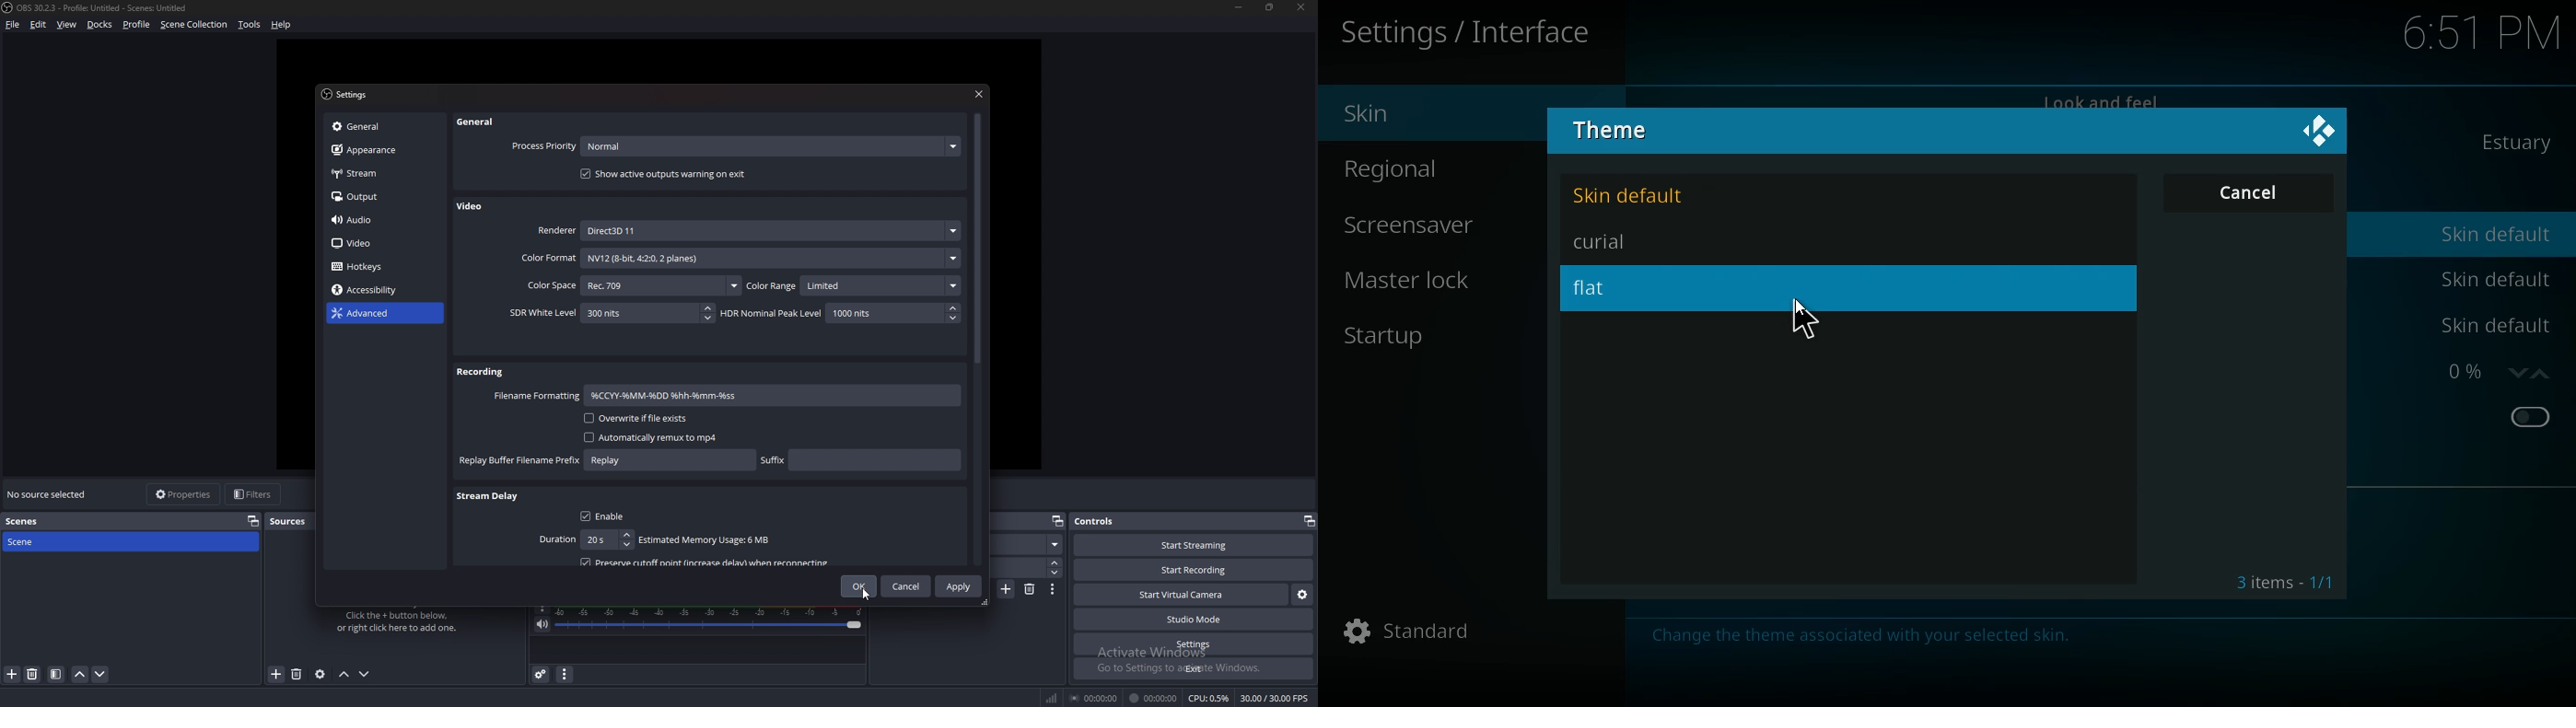 This screenshot has height=728, width=2576. What do you see at coordinates (1194, 545) in the screenshot?
I see `start streaming` at bounding box center [1194, 545].